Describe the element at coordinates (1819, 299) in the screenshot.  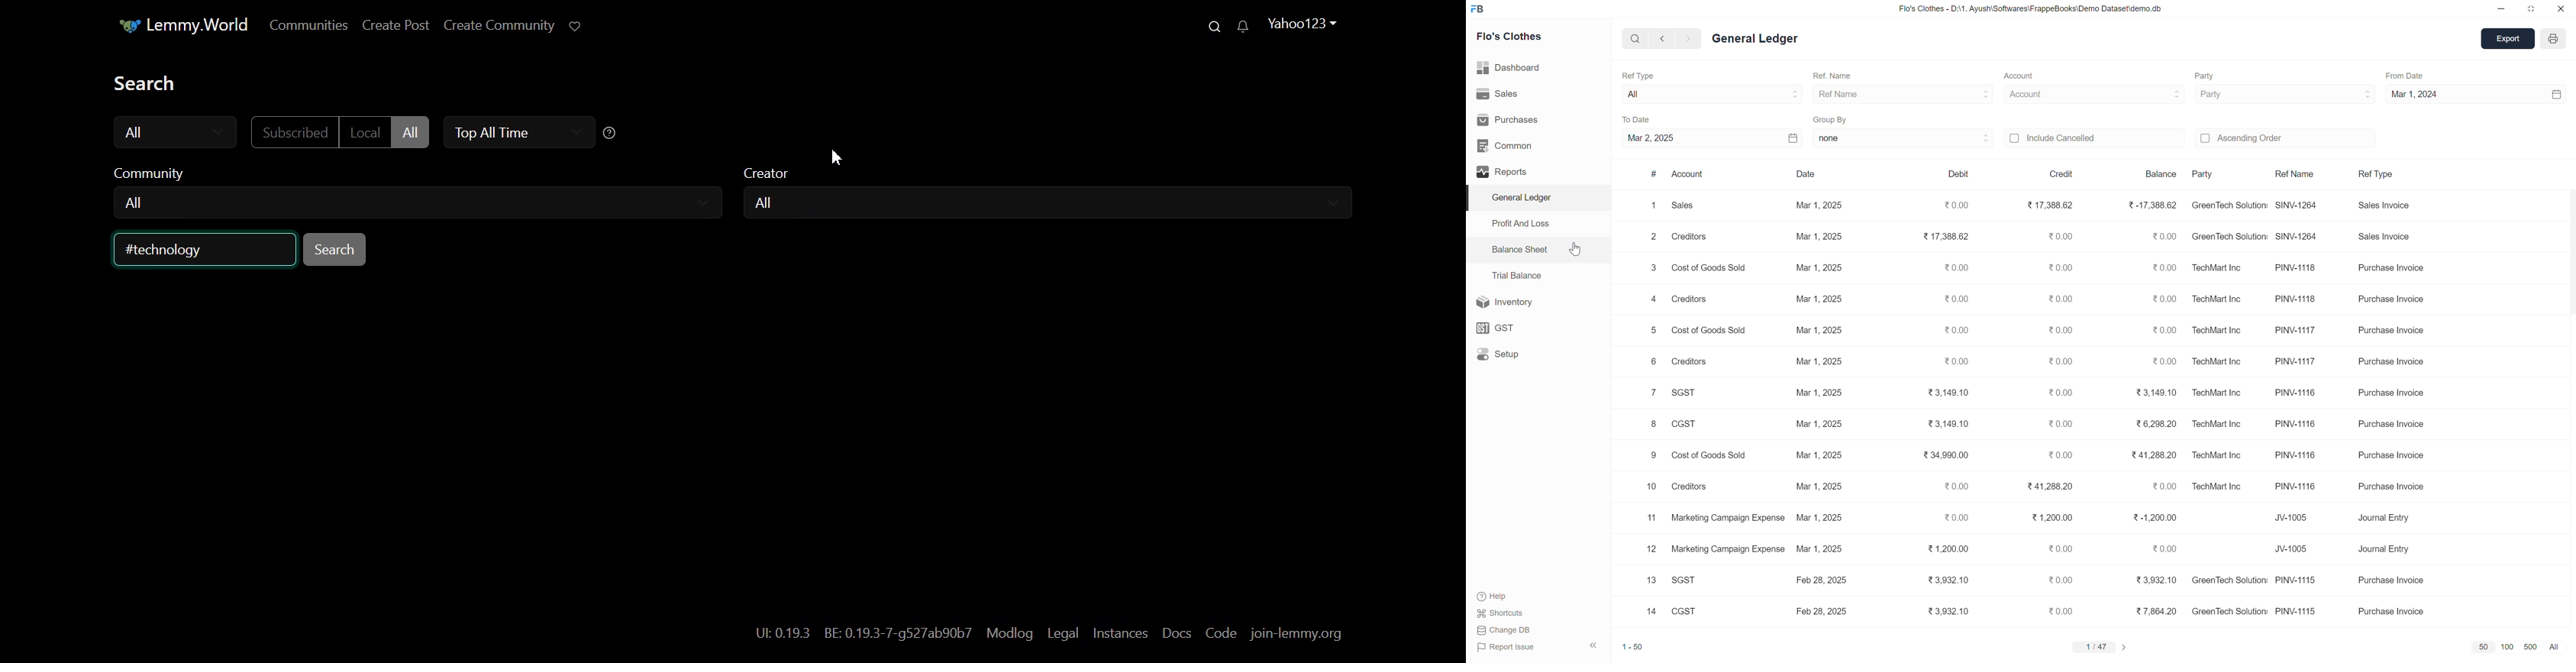
I see `Mar 1, 2025` at that location.